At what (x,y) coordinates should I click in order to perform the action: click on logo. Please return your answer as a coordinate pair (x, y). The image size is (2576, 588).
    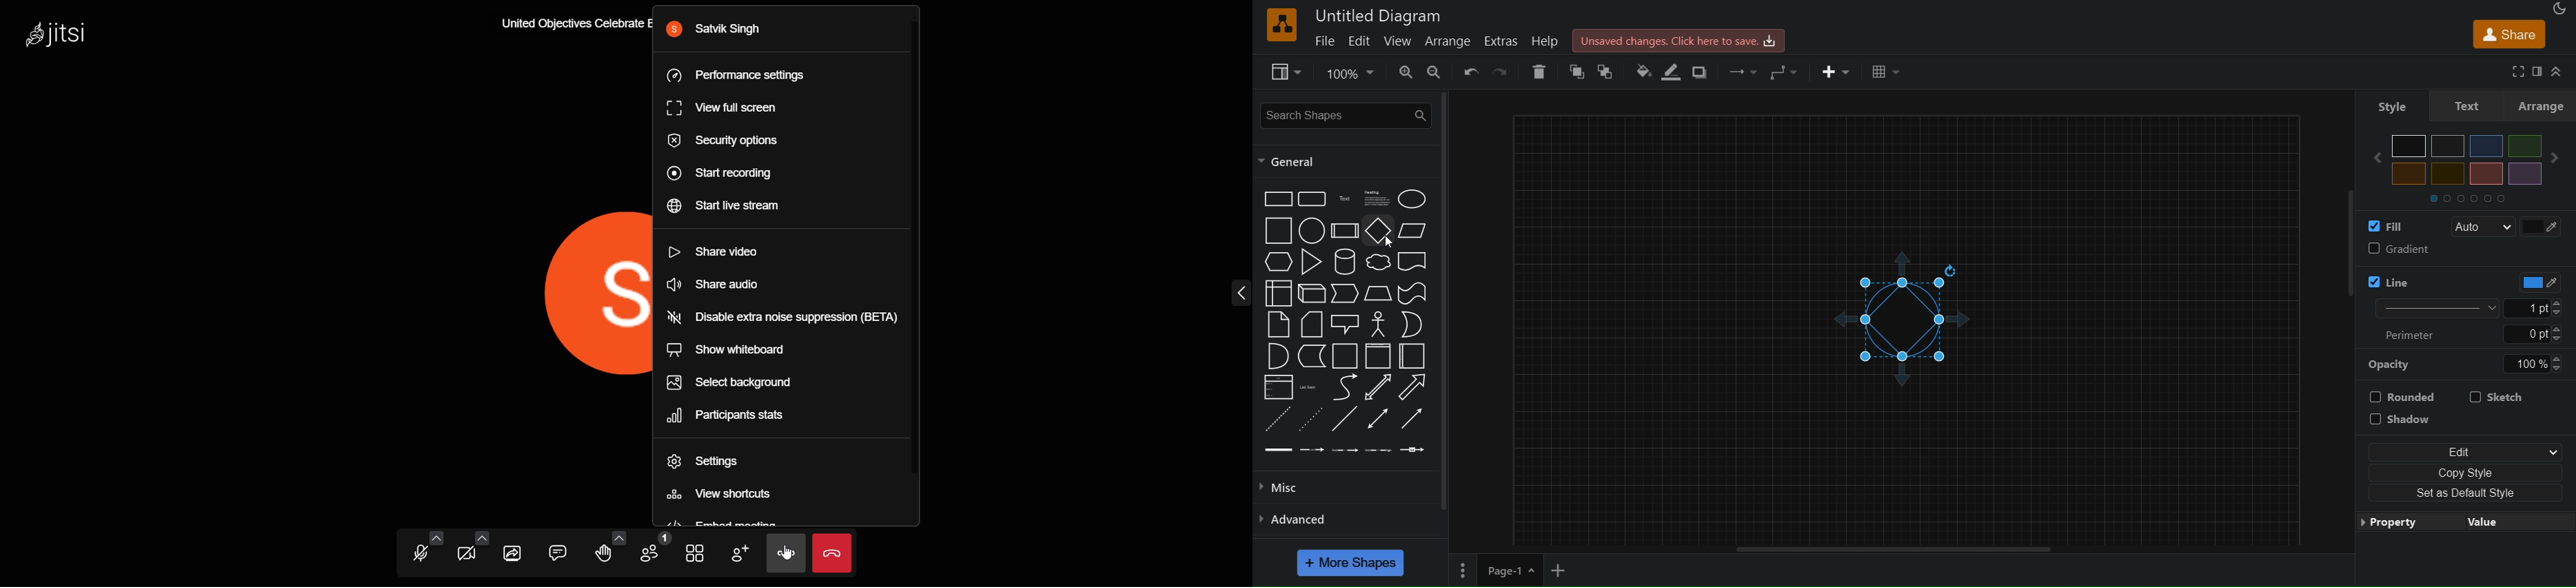
    Looking at the image, I should click on (1280, 25).